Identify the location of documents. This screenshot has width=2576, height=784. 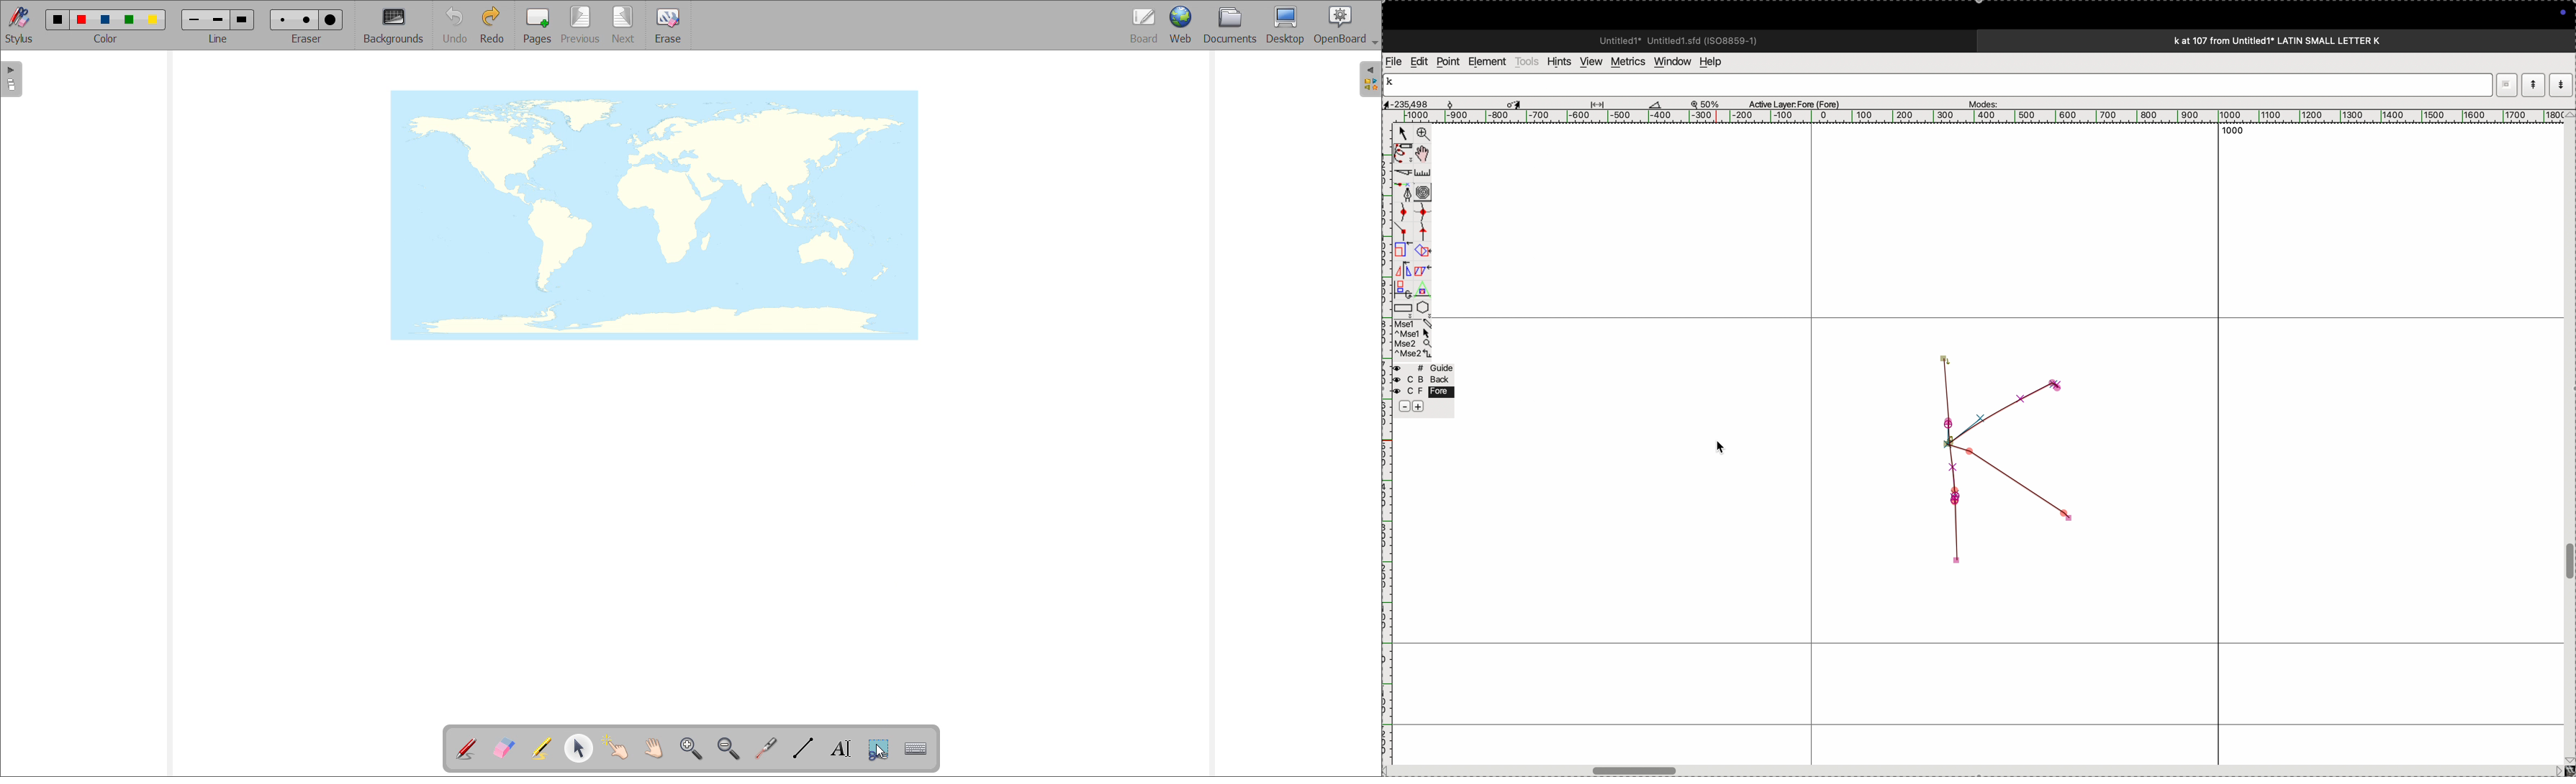
(1231, 24).